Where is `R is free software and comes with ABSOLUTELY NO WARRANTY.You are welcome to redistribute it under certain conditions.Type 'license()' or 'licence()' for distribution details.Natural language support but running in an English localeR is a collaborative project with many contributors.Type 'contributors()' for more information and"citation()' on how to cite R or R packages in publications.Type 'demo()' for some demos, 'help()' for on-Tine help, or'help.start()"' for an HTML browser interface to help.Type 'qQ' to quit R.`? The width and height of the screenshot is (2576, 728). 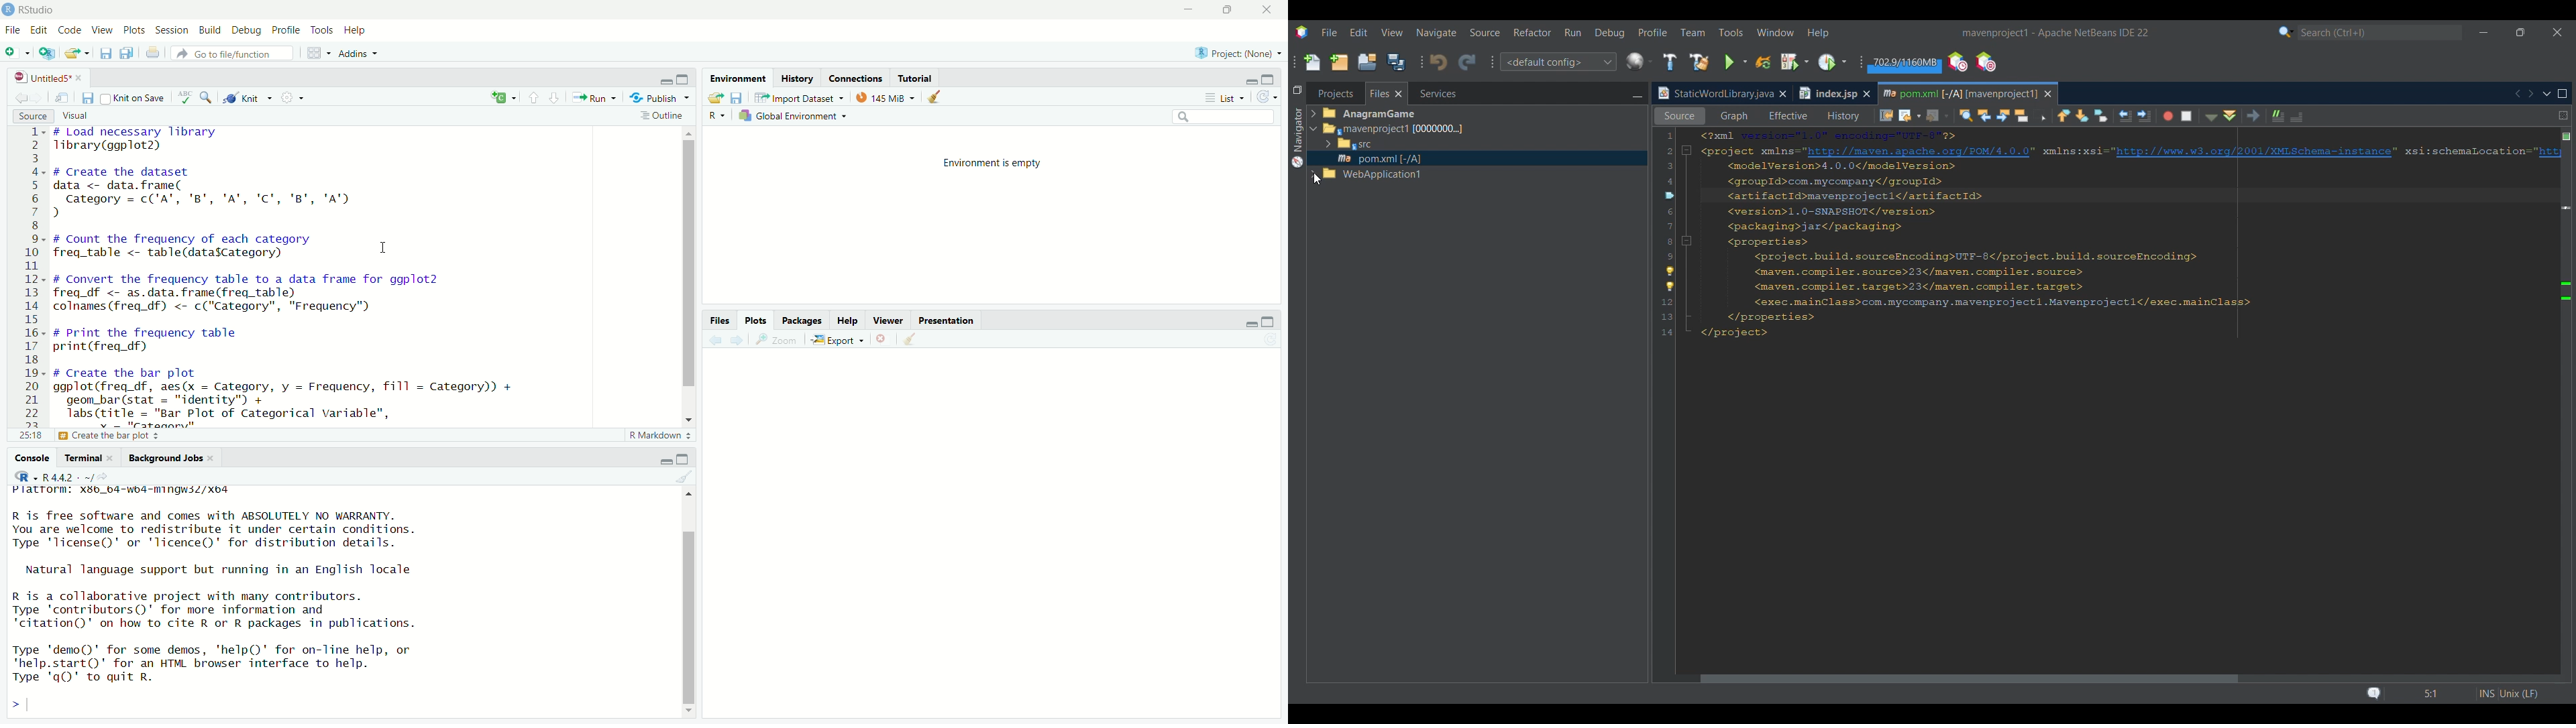 R is free software and comes with ABSOLUTELY NO WARRANTY.You are welcome to redistribute it under certain conditions.Type 'license()' or 'licence()' for distribution details.Natural language support but running in an English localeR is a collaborative project with many contributors.Type 'contributors()' for more information and"citation()' on how to cite R or R packages in publications.Type 'demo()' for some demos, 'help()' for on-Tine help, or'help.start()"' for an HTML browser interface to help.Type 'qQ' to quit R. is located at coordinates (235, 609).